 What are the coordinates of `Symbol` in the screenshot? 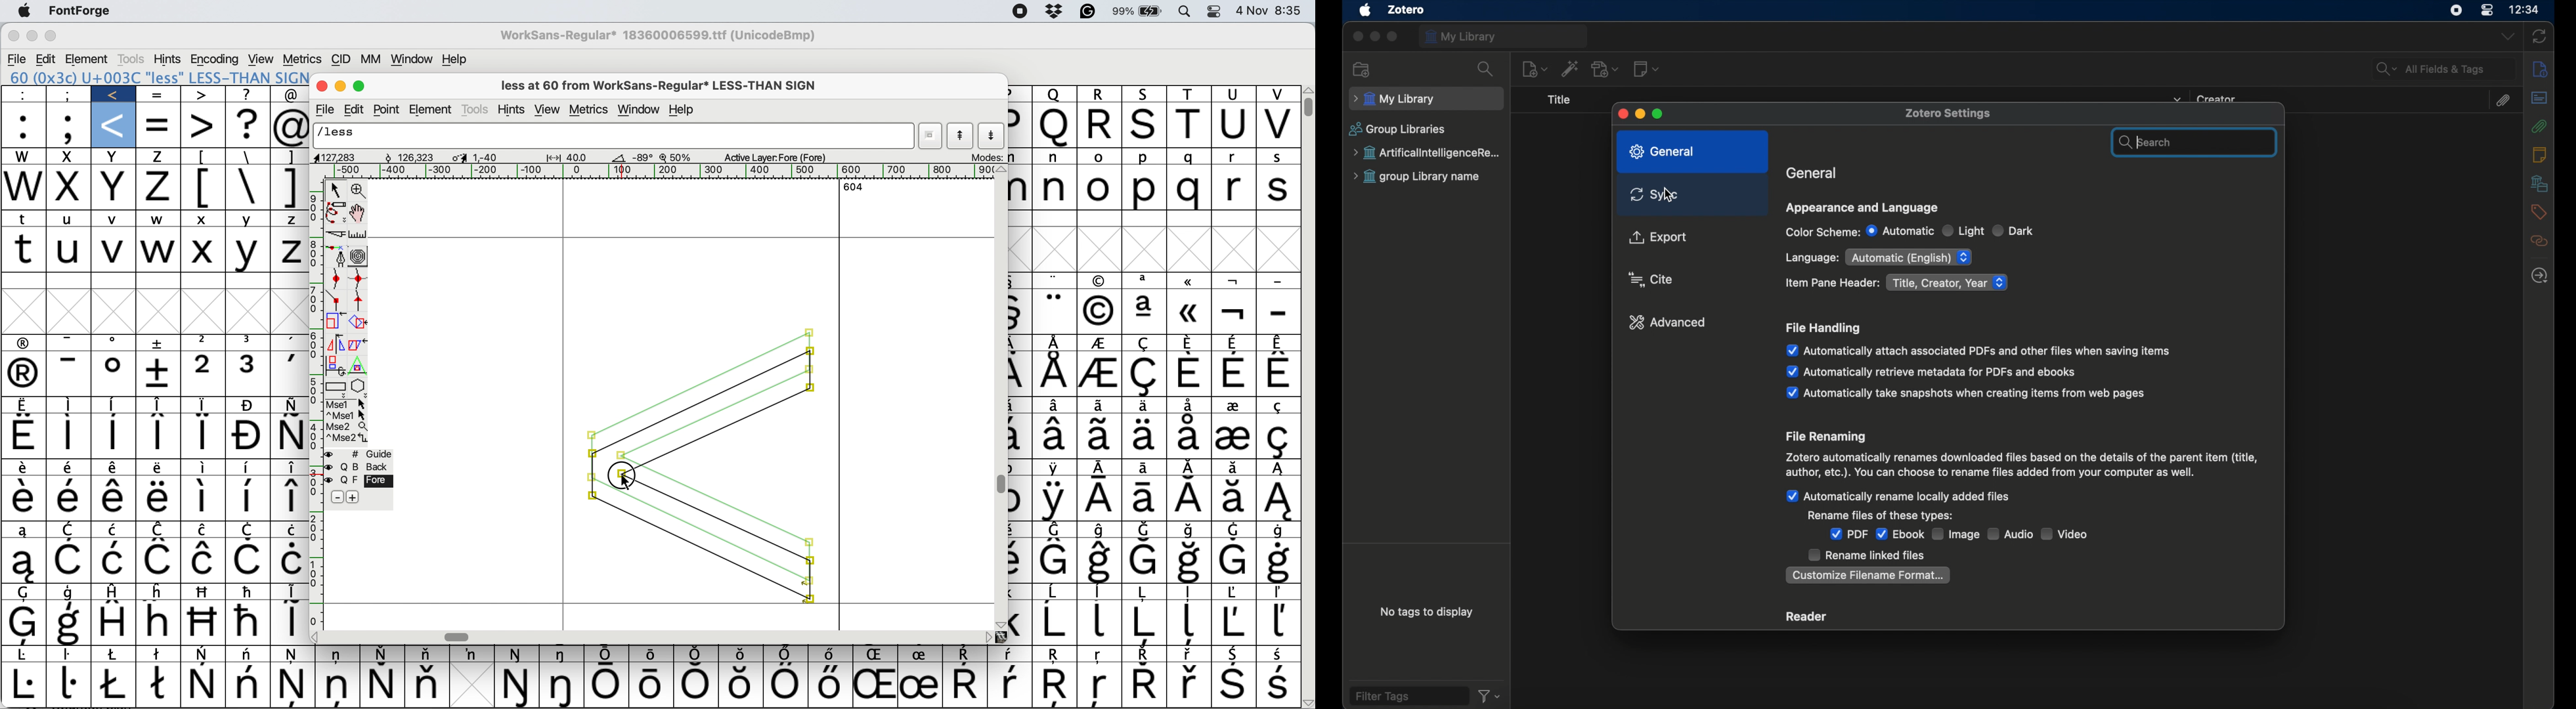 It's located at (338, 688).